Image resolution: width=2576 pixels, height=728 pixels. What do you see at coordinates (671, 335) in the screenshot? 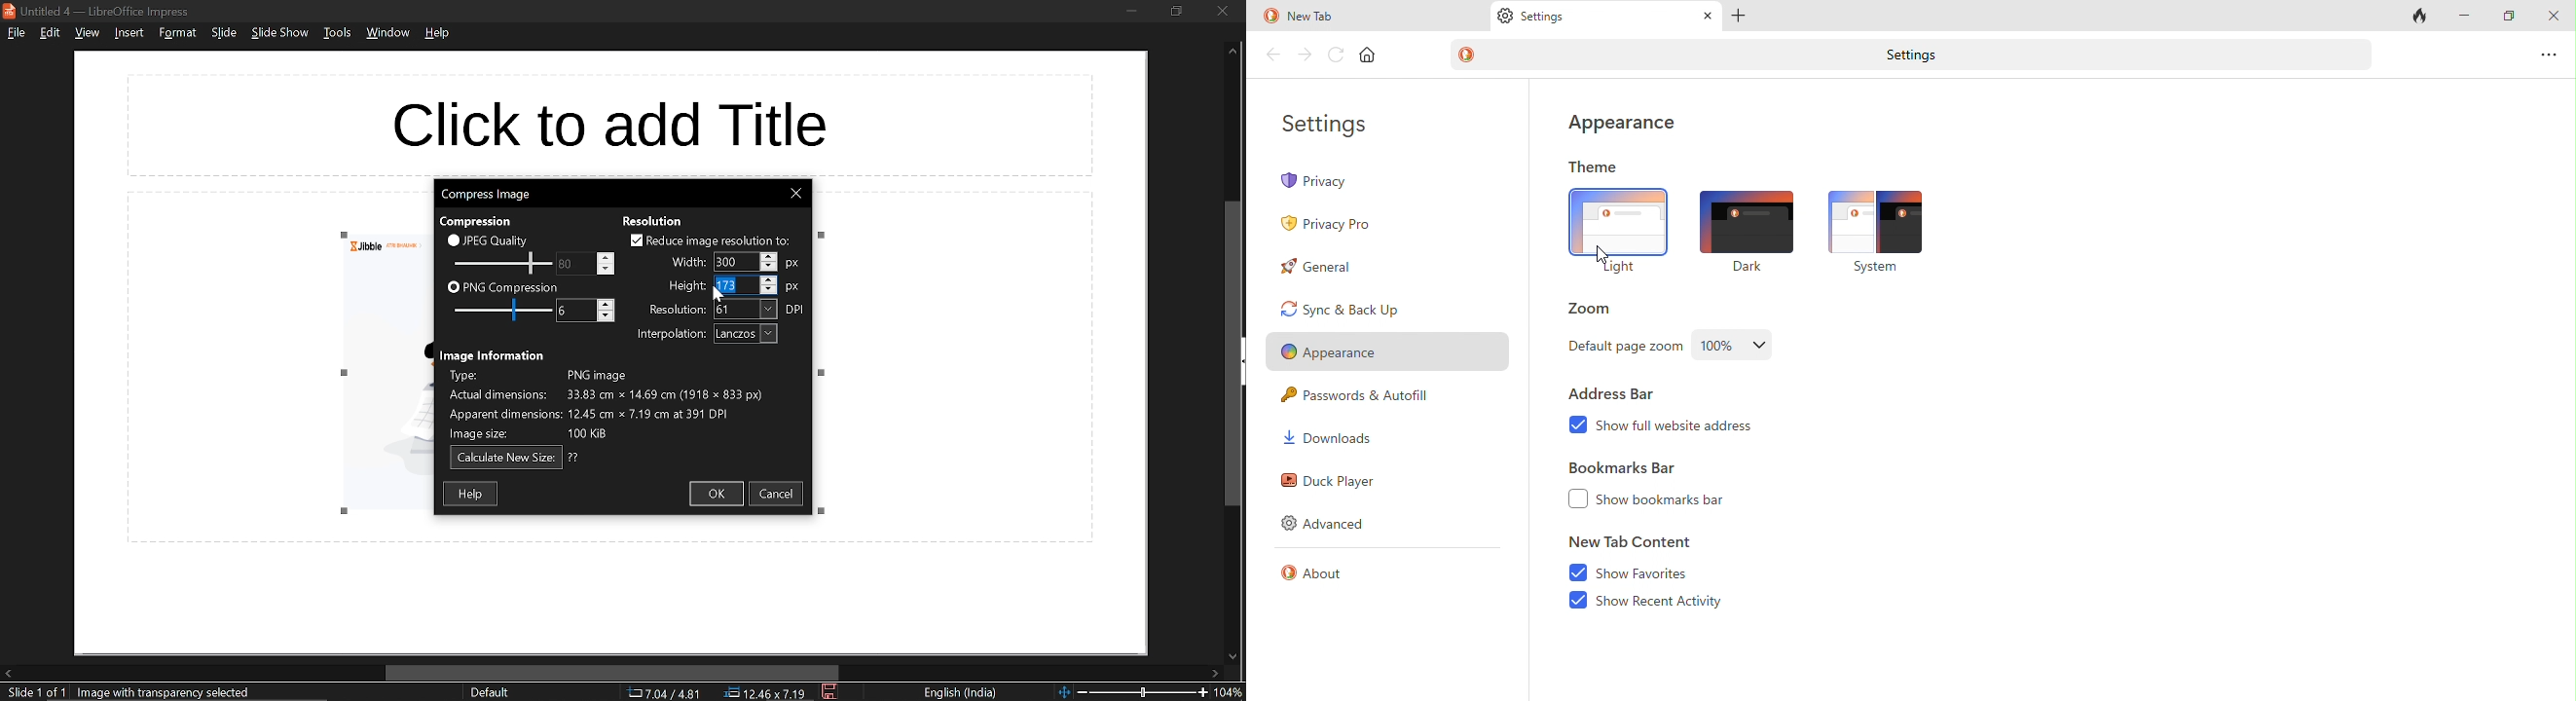
I see `text` at bounding box center [671, 335].